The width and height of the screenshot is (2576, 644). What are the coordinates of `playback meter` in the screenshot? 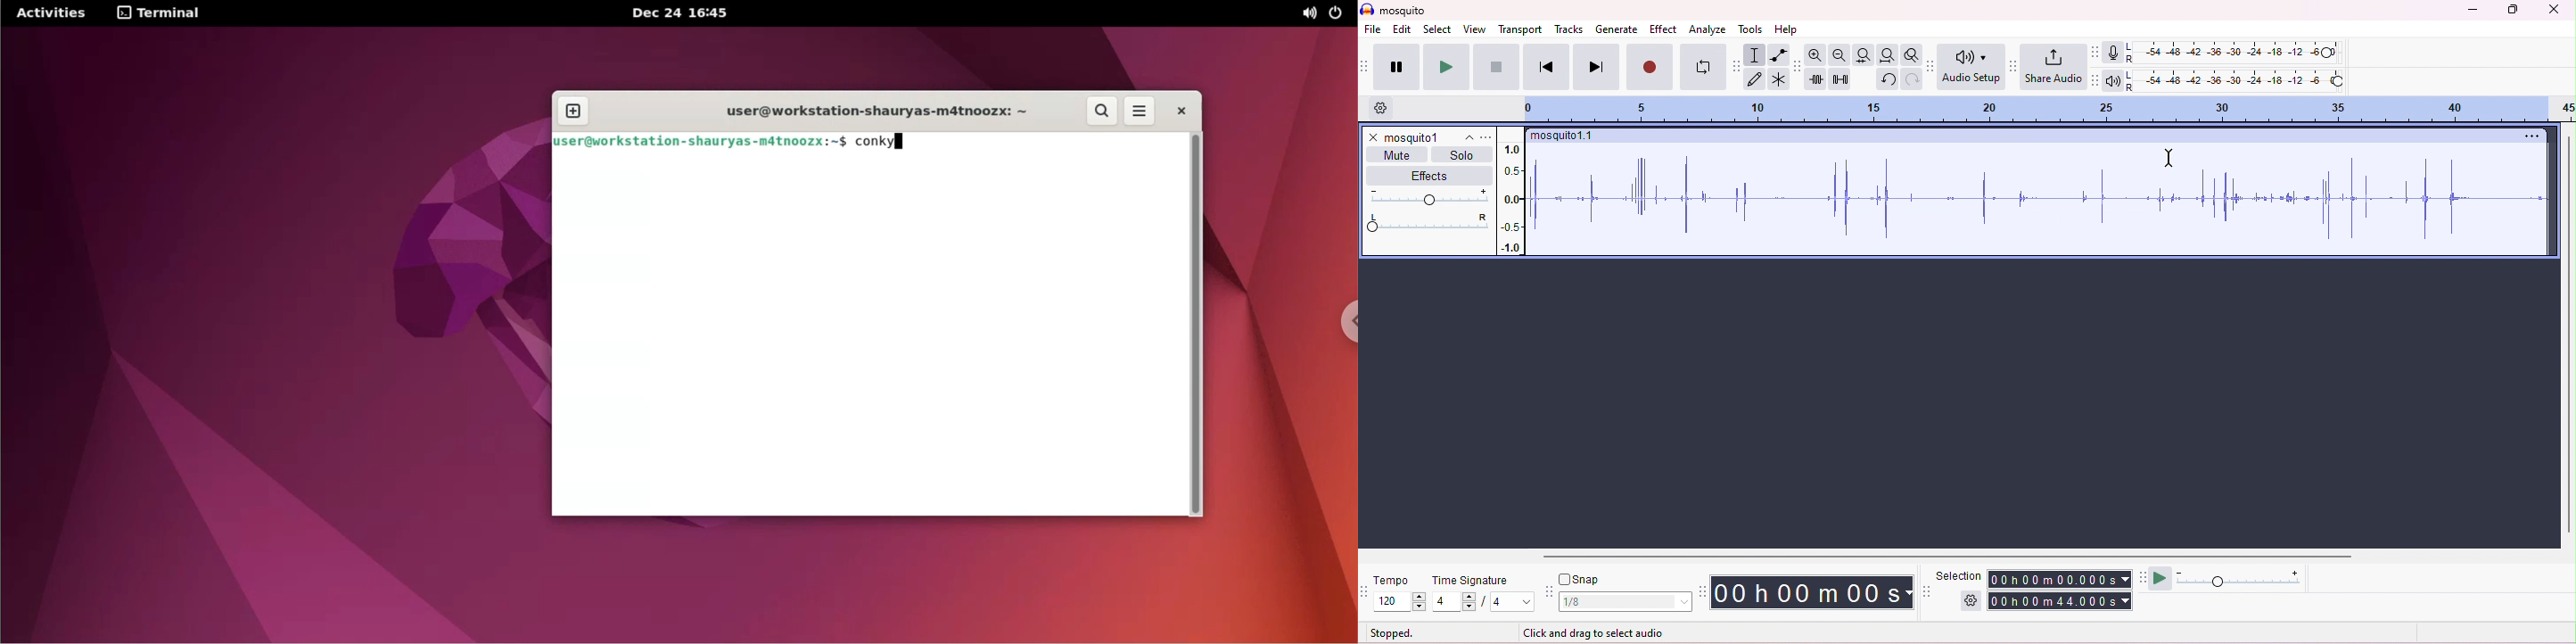 It's located at (2112, 82).